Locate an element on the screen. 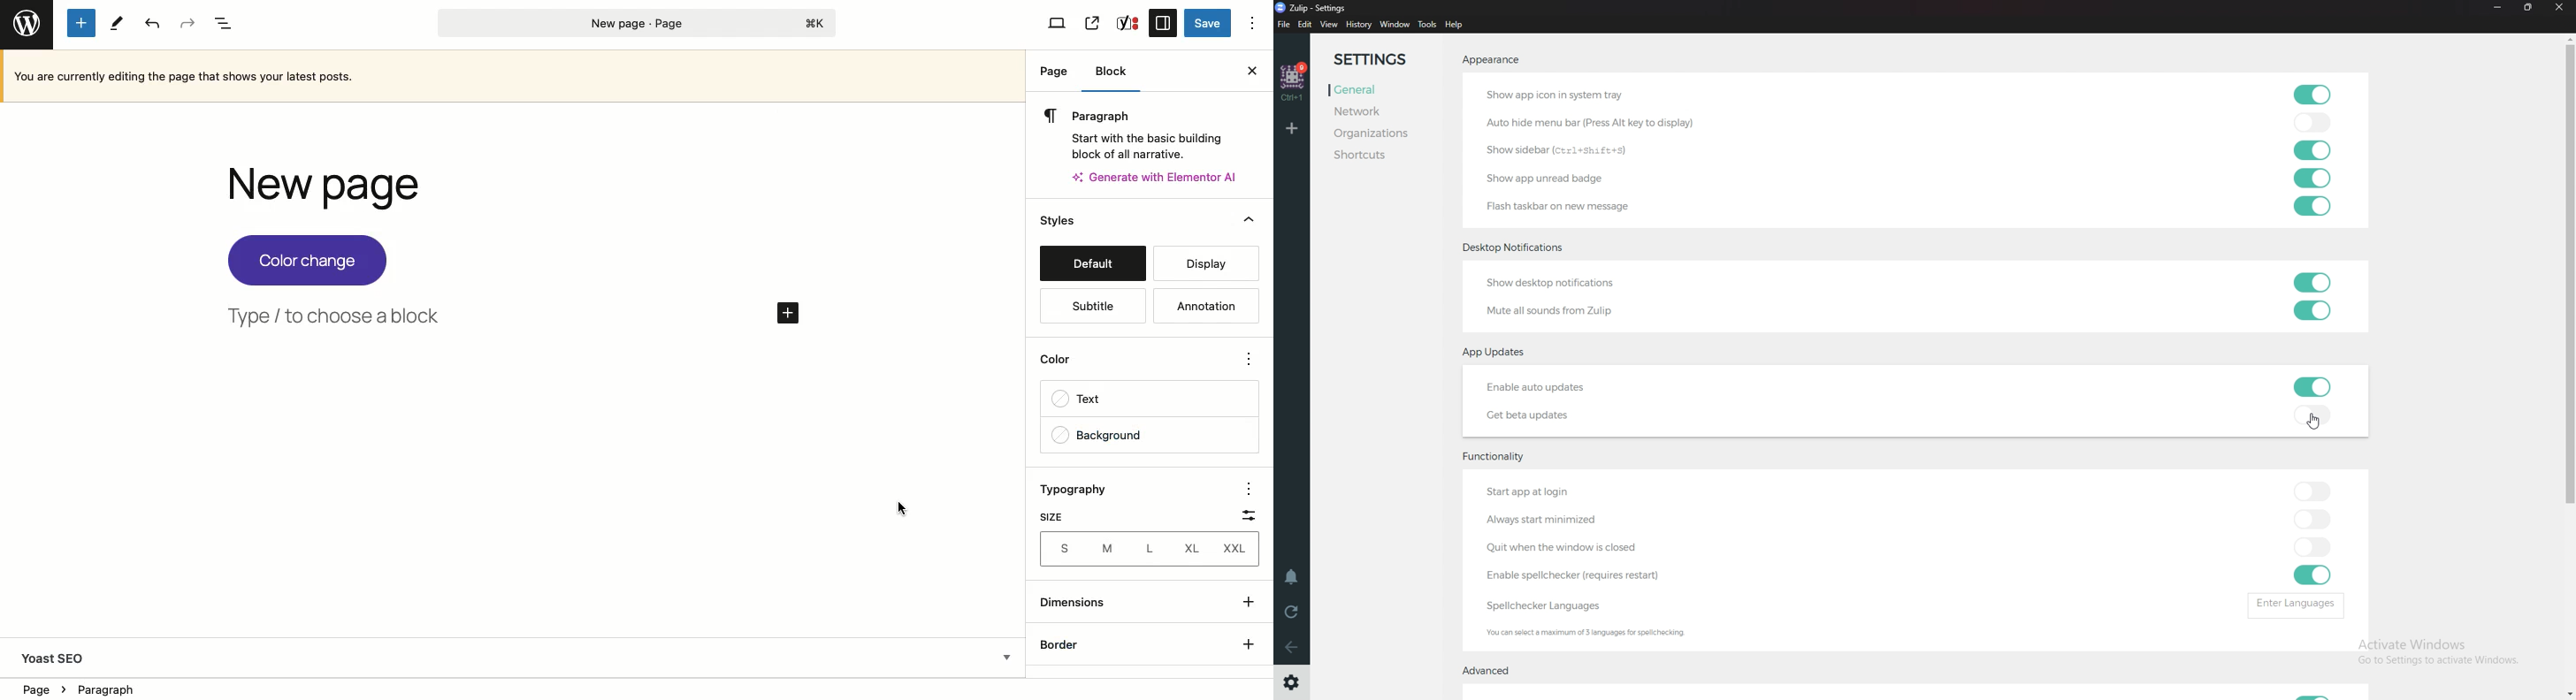  start app at login is located at coordinates (1539, 493).